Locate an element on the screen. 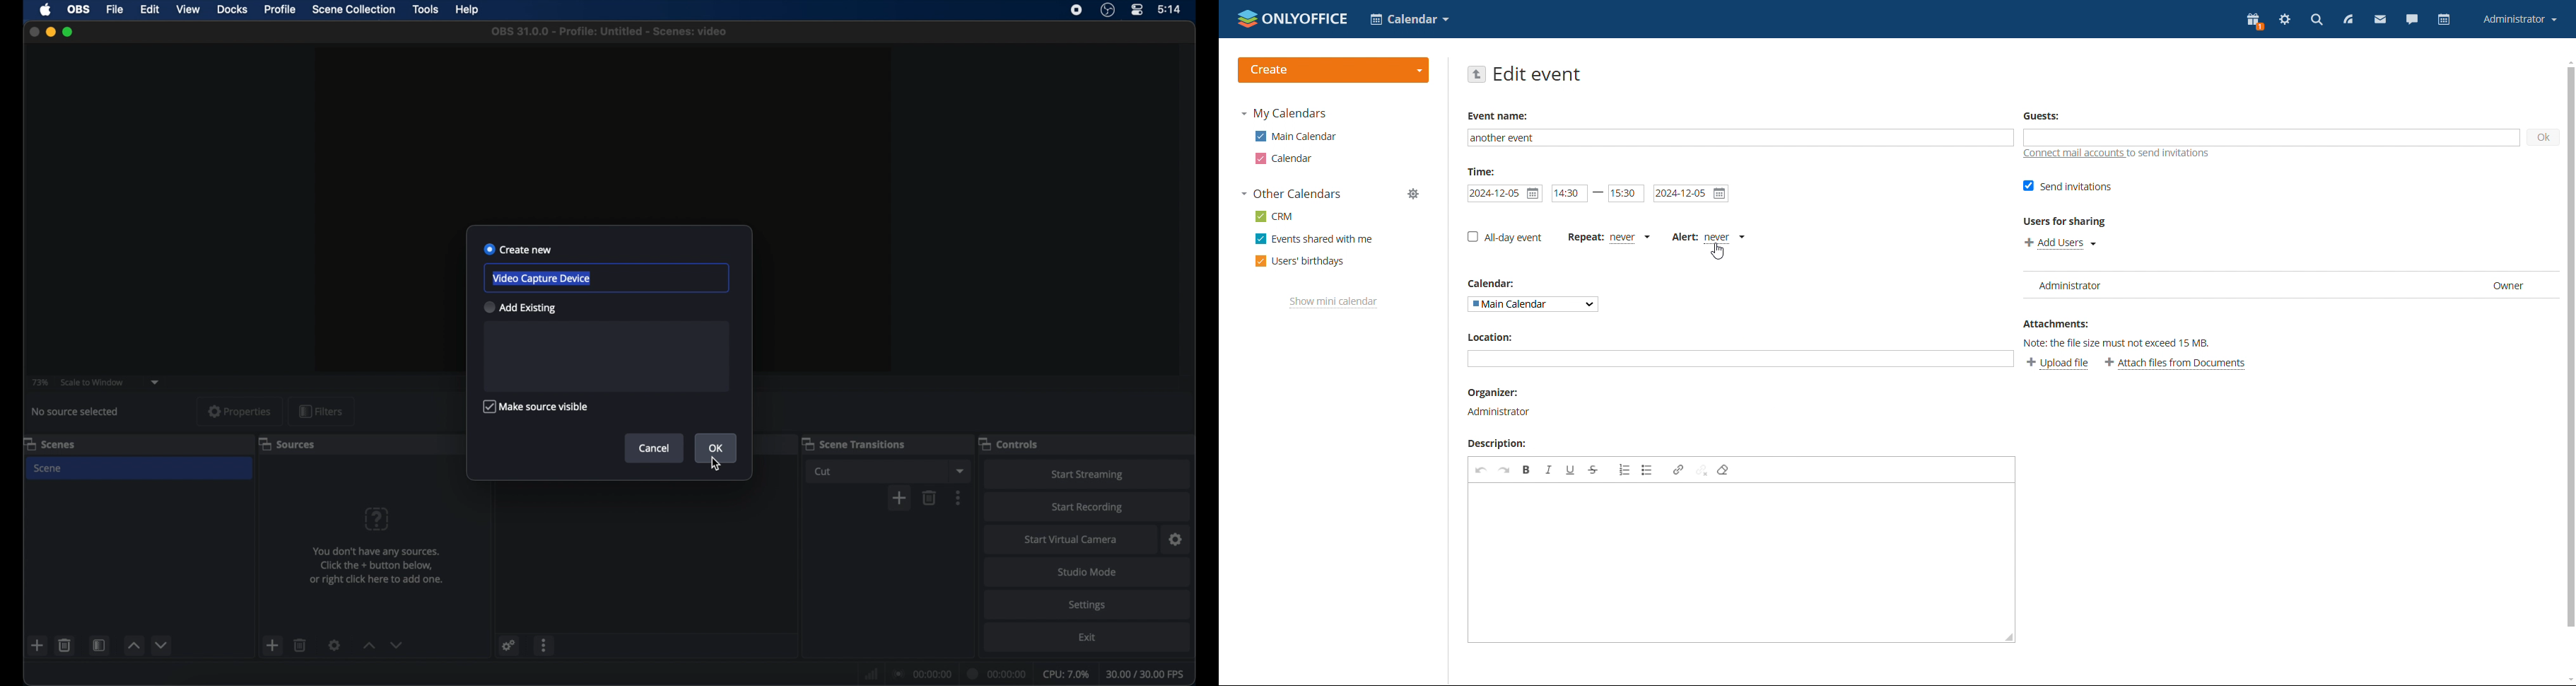 The width and height of the screenshot is (2576, 700). 73% is located at coordinates (39, 383).